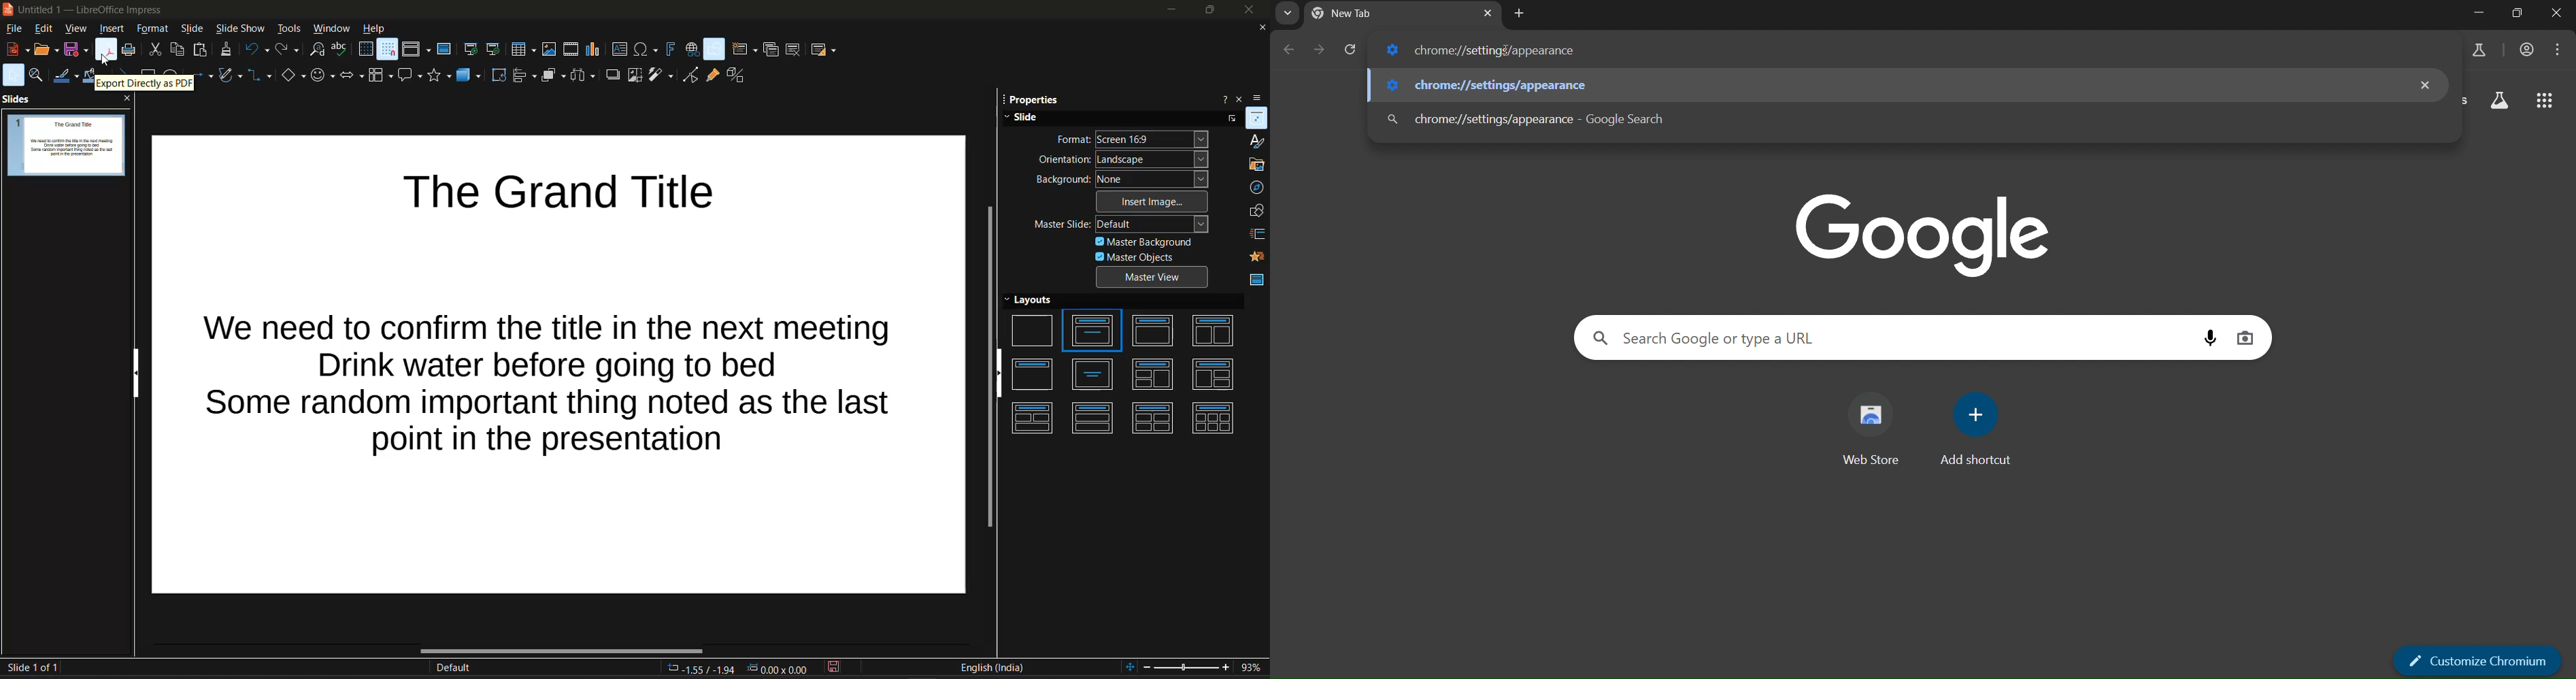 This screenshot has width=2576, height=700. What do you see at coordinates (618, 48) in the screenshot?
I see `insert text box` at bounding box center [618, 48].